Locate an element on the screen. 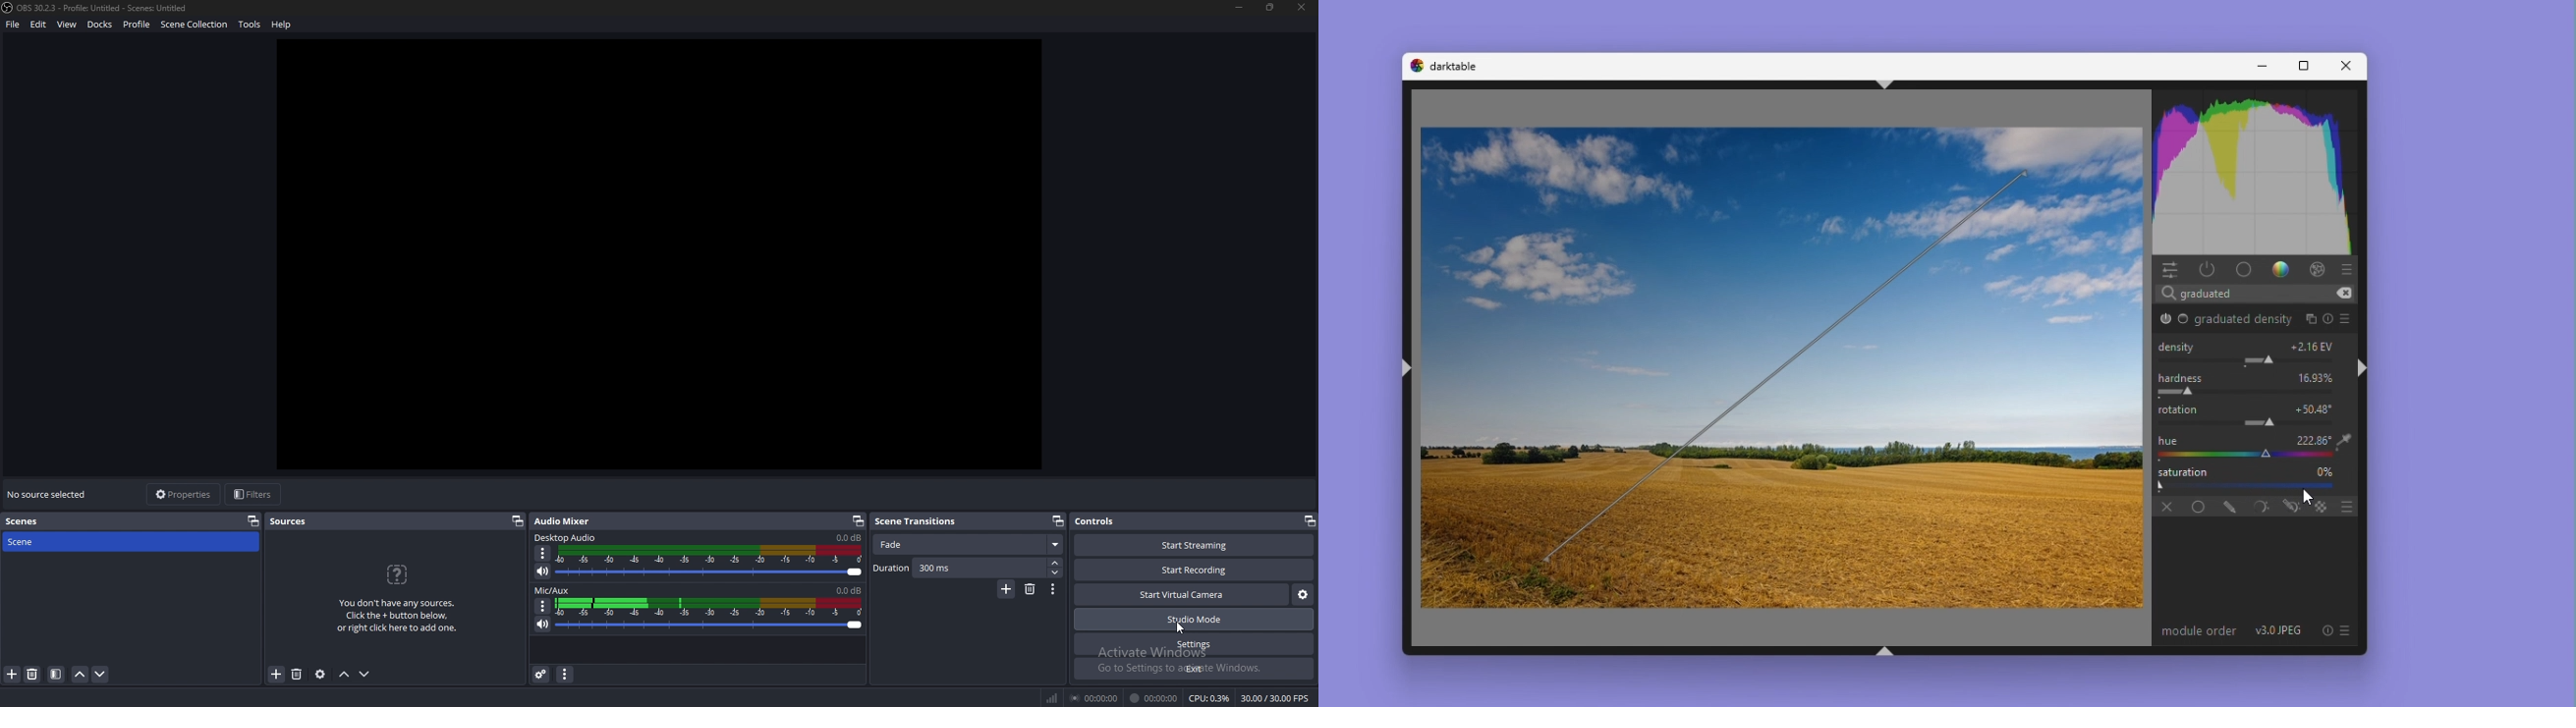  multiple instances is located at coordinates (2310, 317).